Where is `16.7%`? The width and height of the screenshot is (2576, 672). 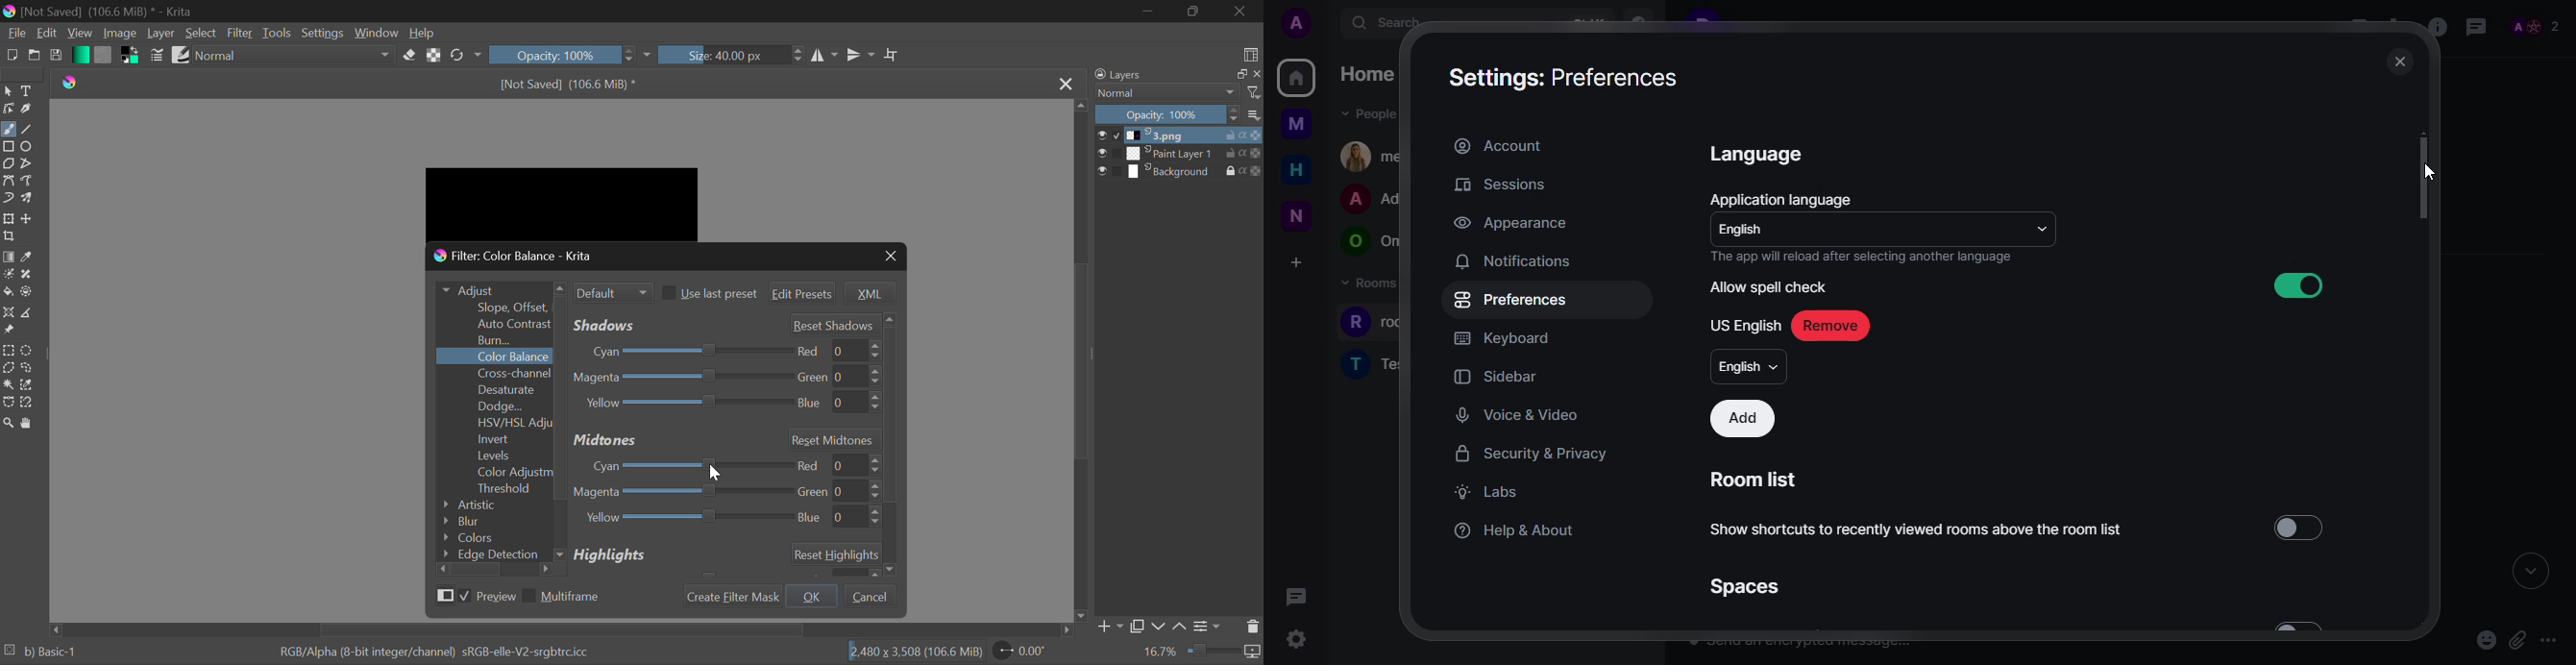
16.7% is located at coordinates (1161, 652).